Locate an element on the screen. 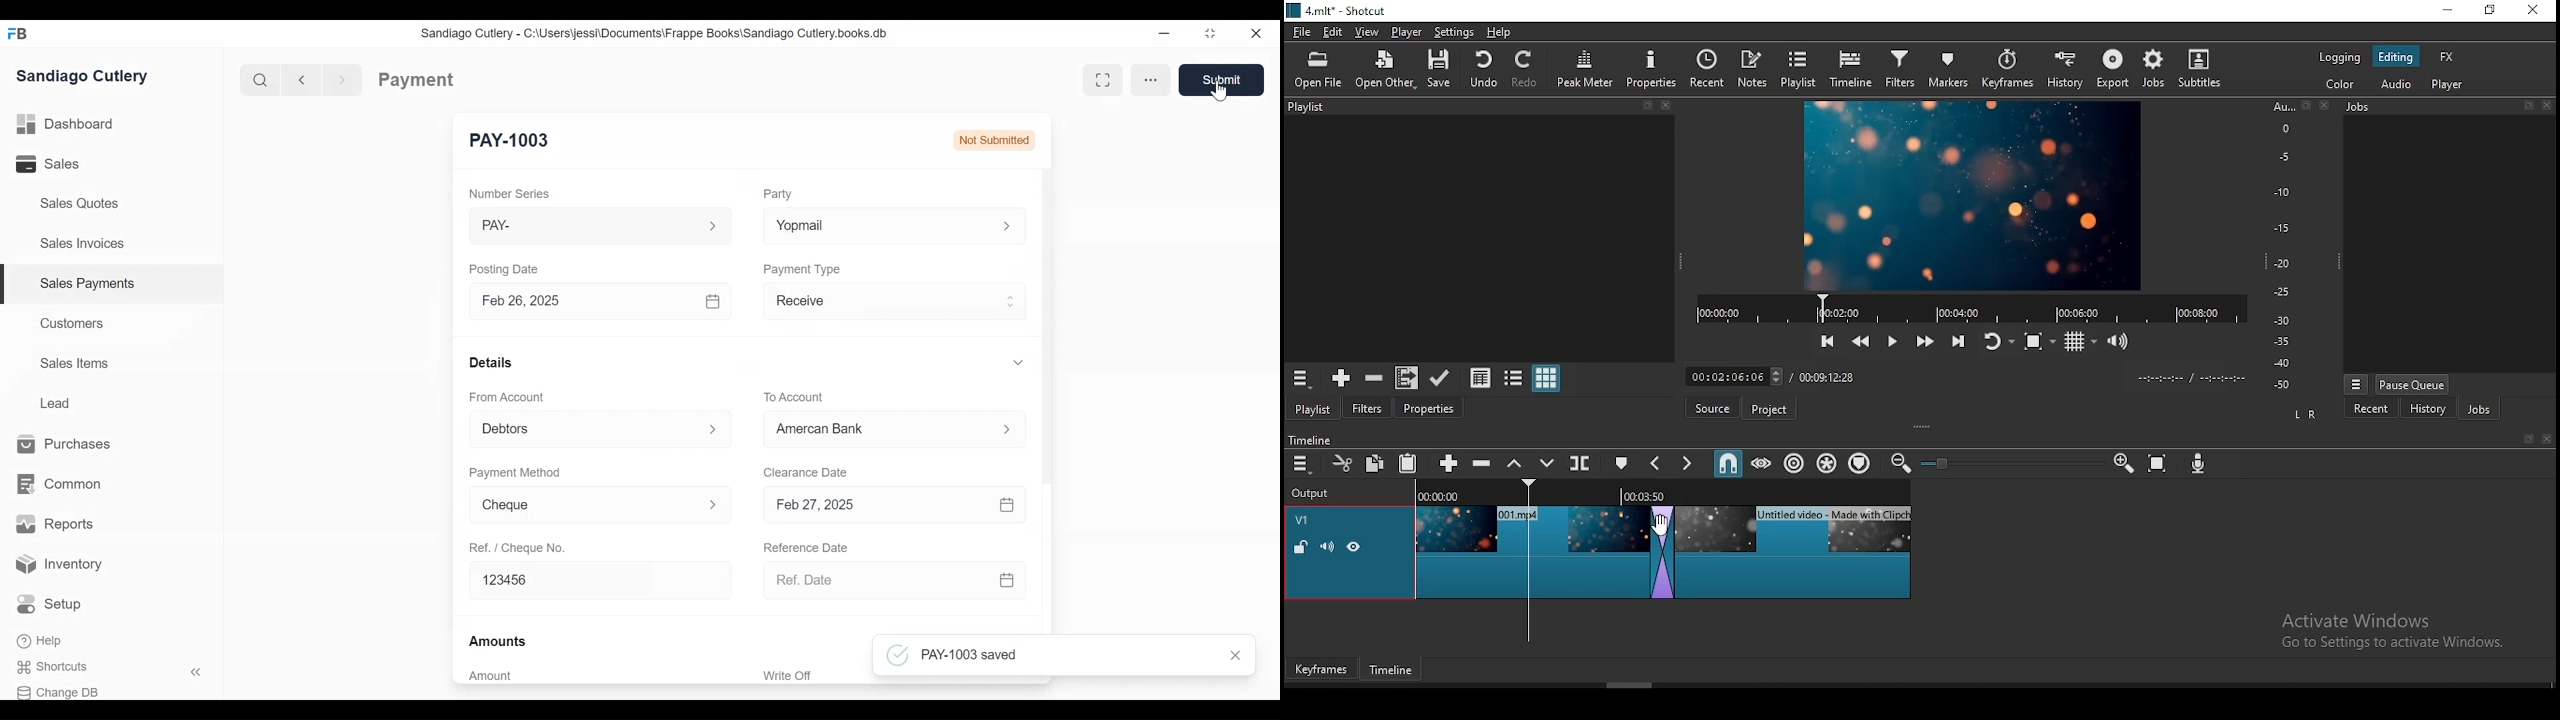 This screenshot has height=728, width=2576. split at playhead is located at coordinates (1582, 462).